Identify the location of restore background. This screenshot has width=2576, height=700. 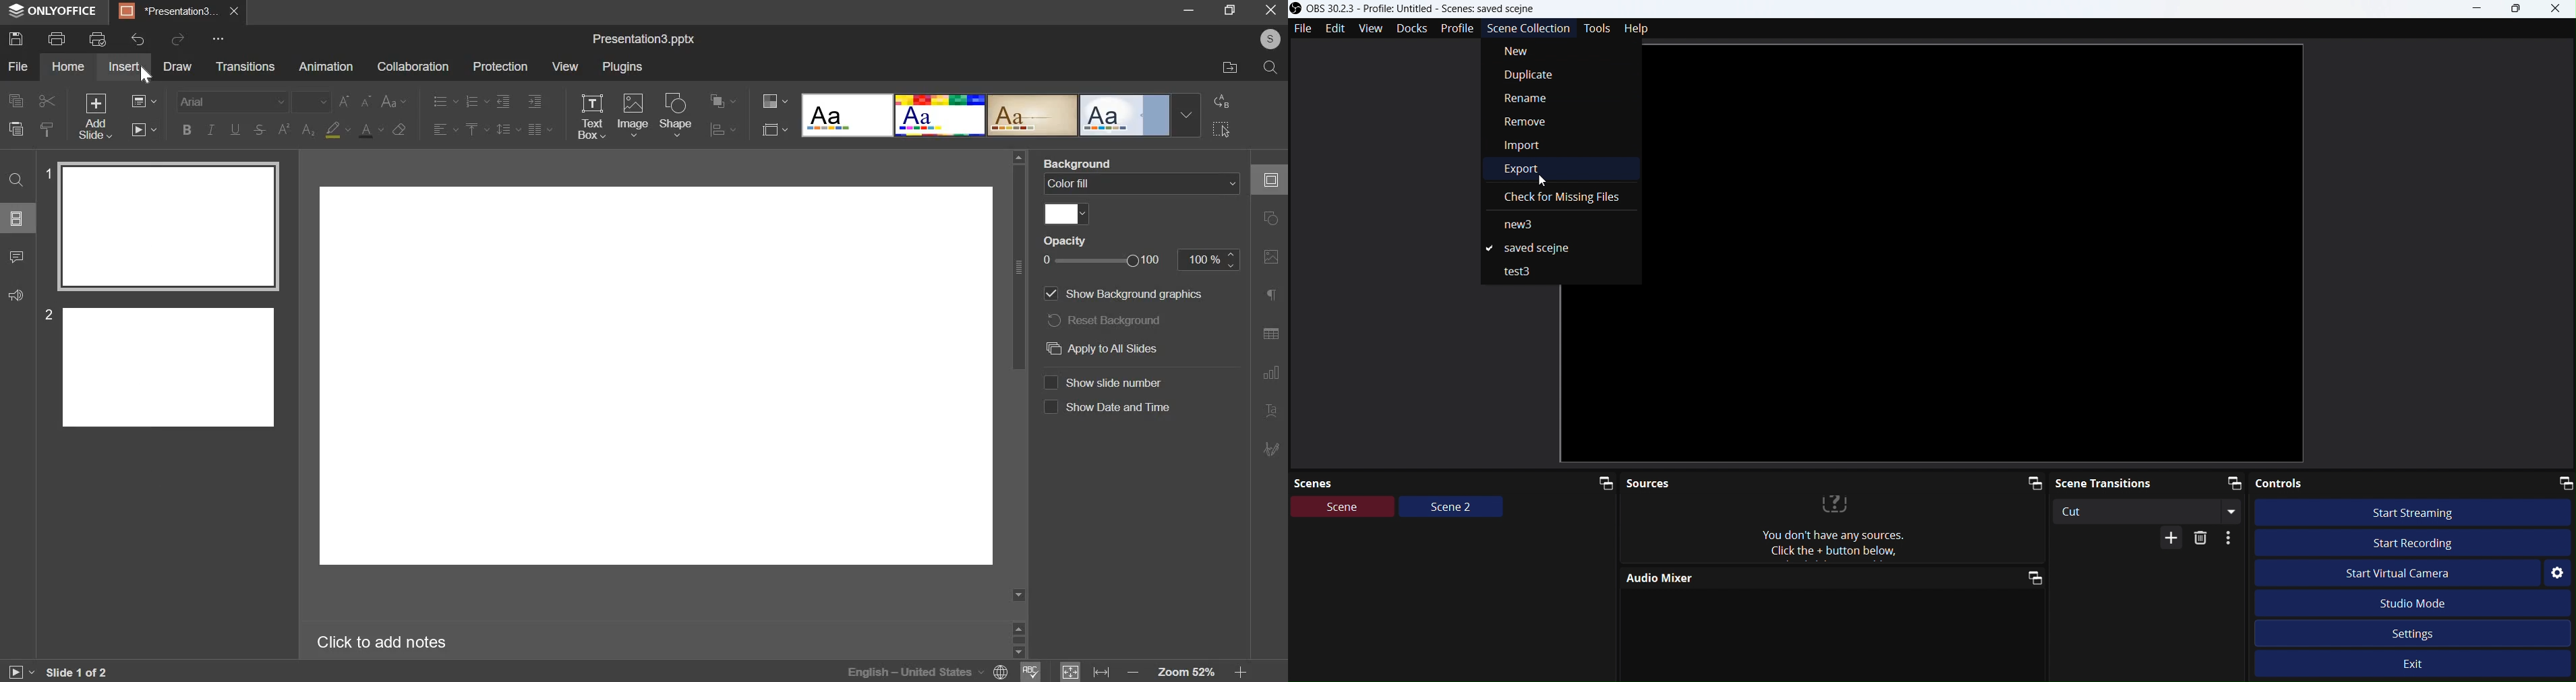
(1105, 319).